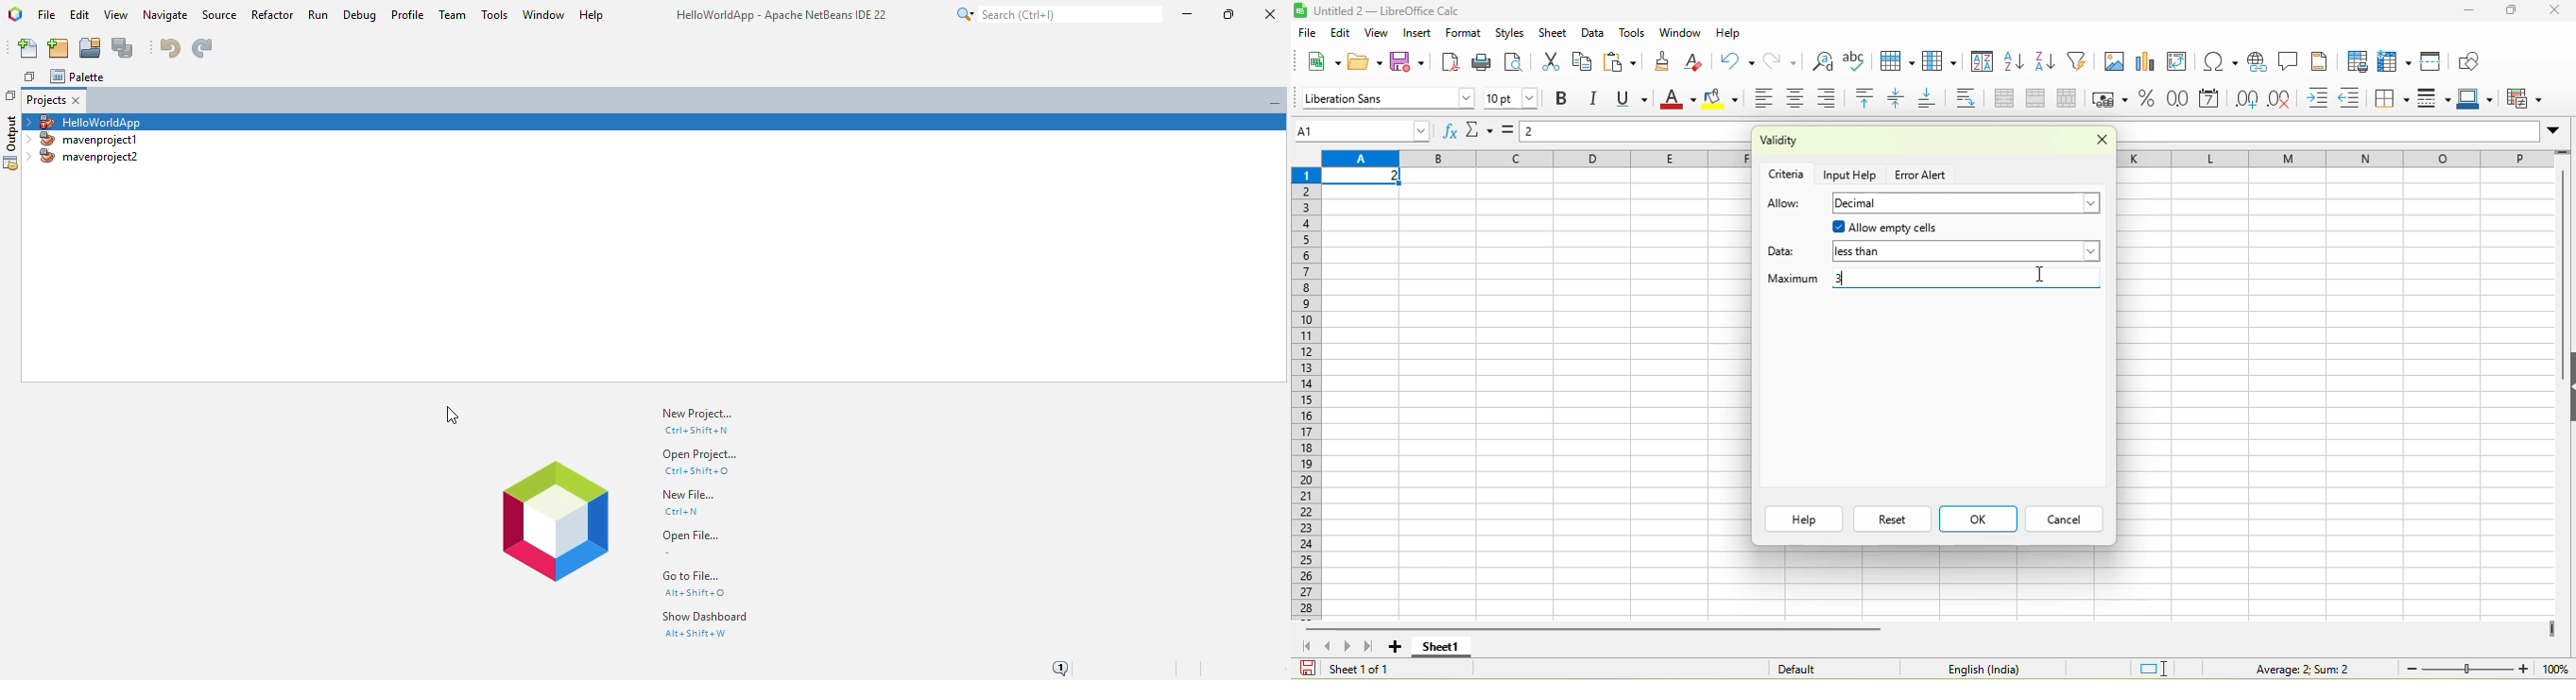 Image resolution: width=2576 pixels, height=700 pixels. What do you see at coordinates (1365, 60) in the screenshot?
I see `open` at bounding box center [1365, 60].